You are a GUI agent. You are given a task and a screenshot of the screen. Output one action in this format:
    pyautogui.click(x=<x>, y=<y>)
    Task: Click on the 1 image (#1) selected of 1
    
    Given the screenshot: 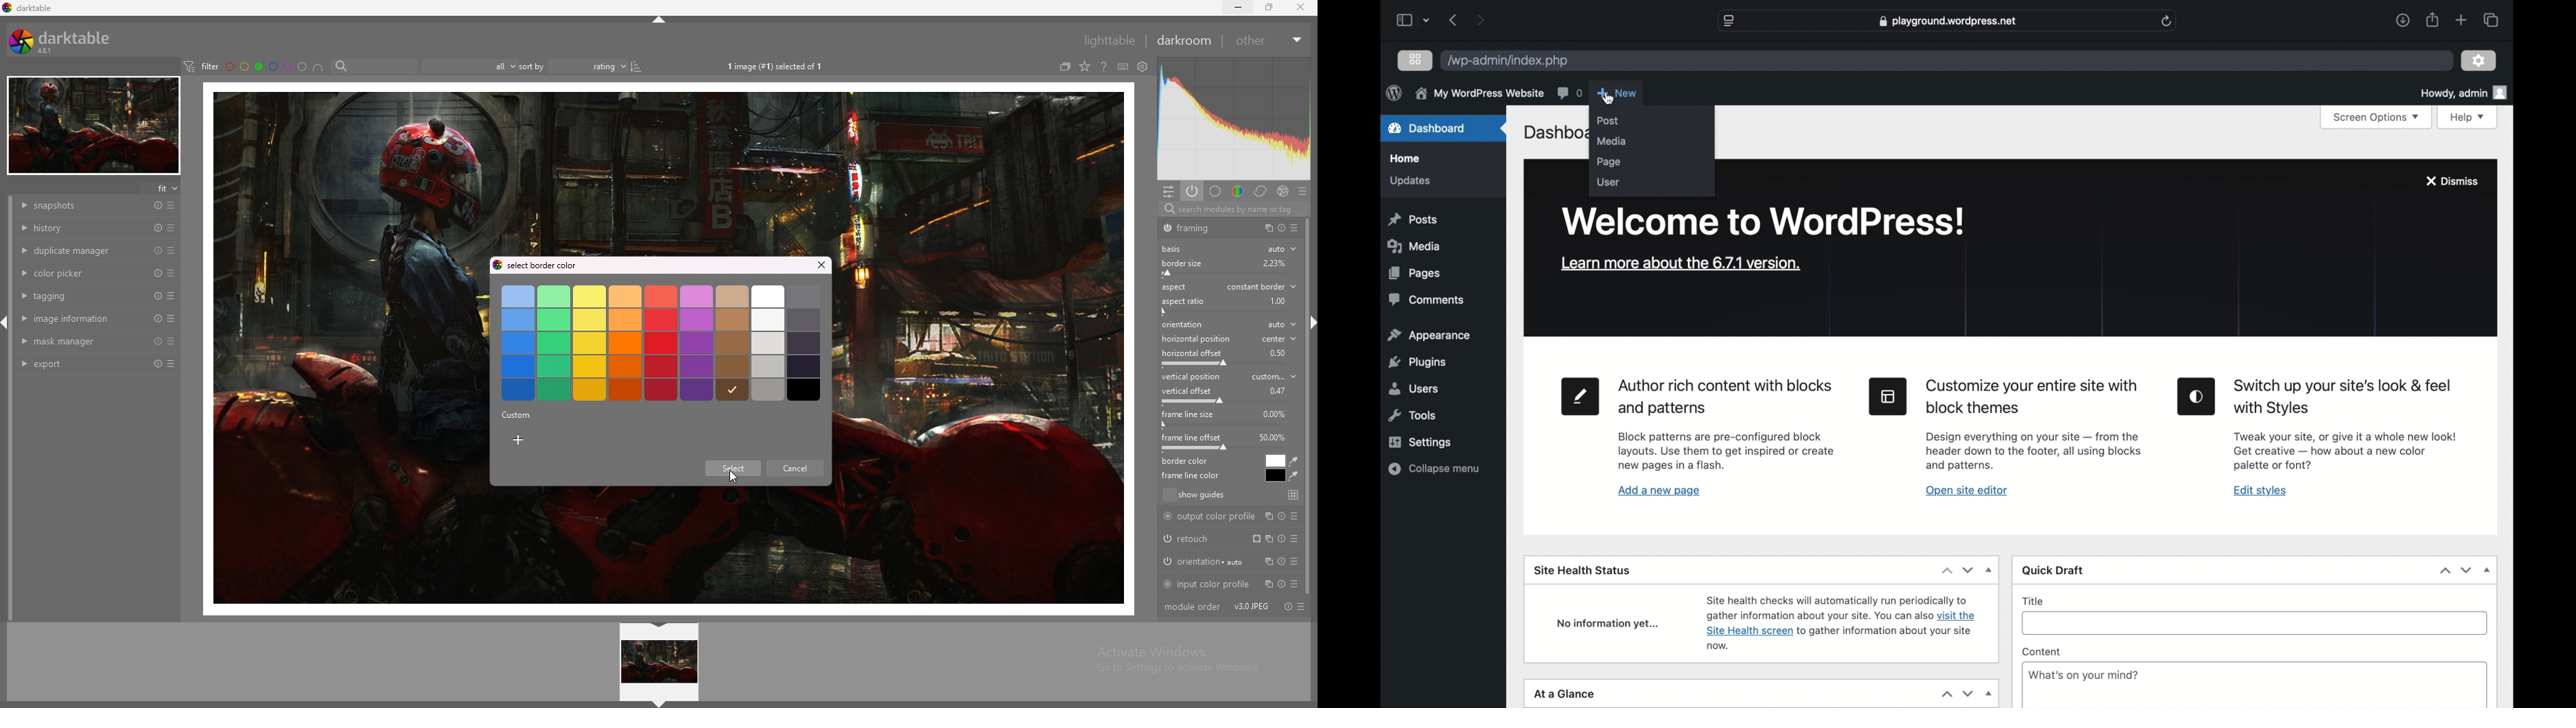 What is the action you would take?
    pyautogui.click(x=780, y=67)
    